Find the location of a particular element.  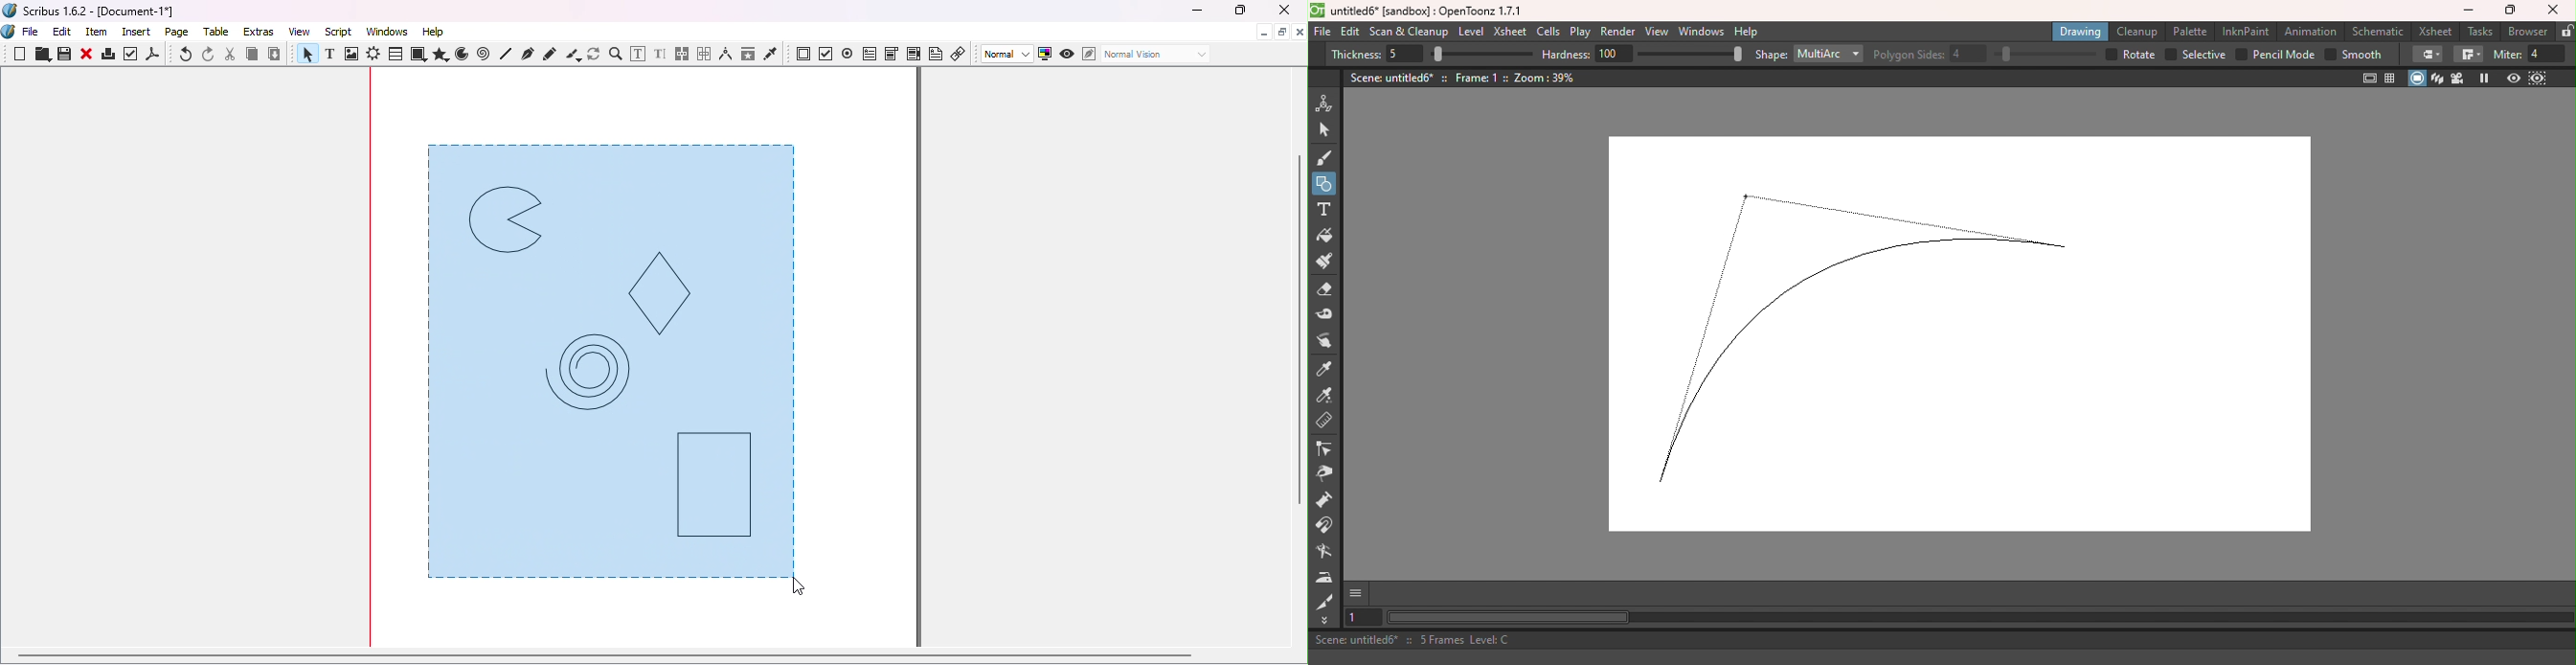

Scribus 1.6.2 - [Document-1*] is located at coordinates (97, 12).